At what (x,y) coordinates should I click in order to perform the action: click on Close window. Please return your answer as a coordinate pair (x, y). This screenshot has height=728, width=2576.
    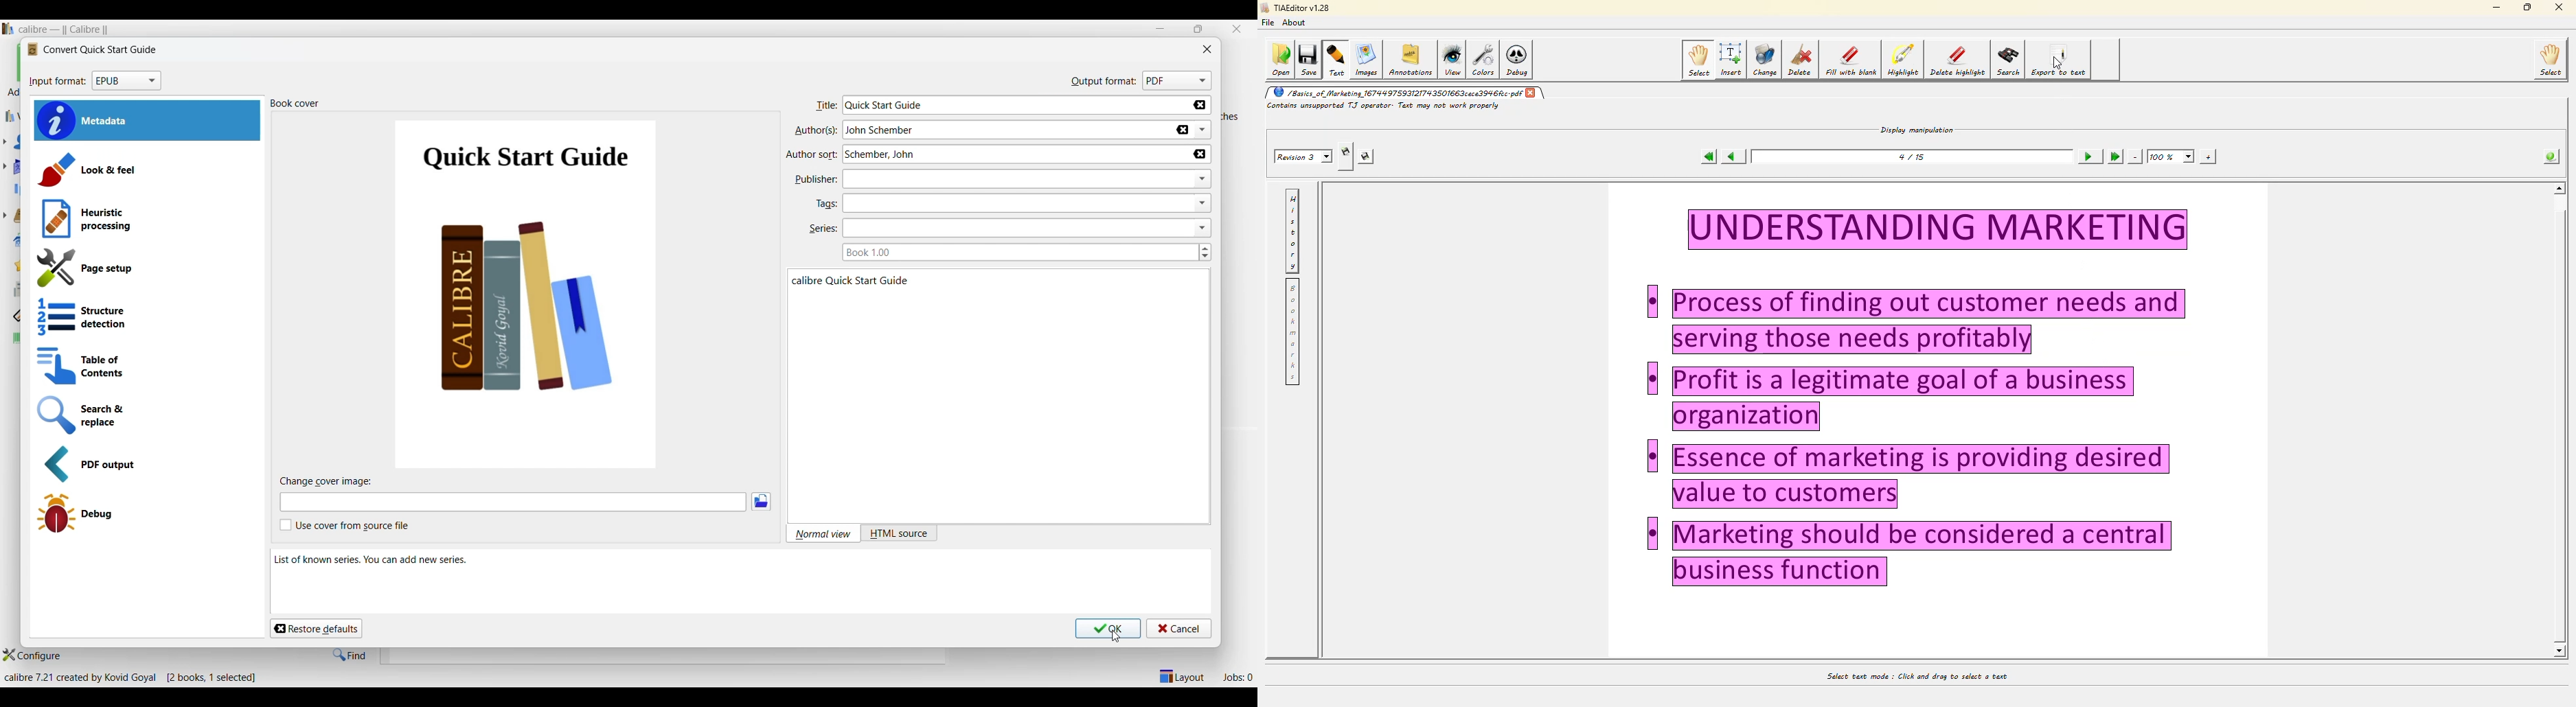
    Looking at the image, I should click on (1208, 49).